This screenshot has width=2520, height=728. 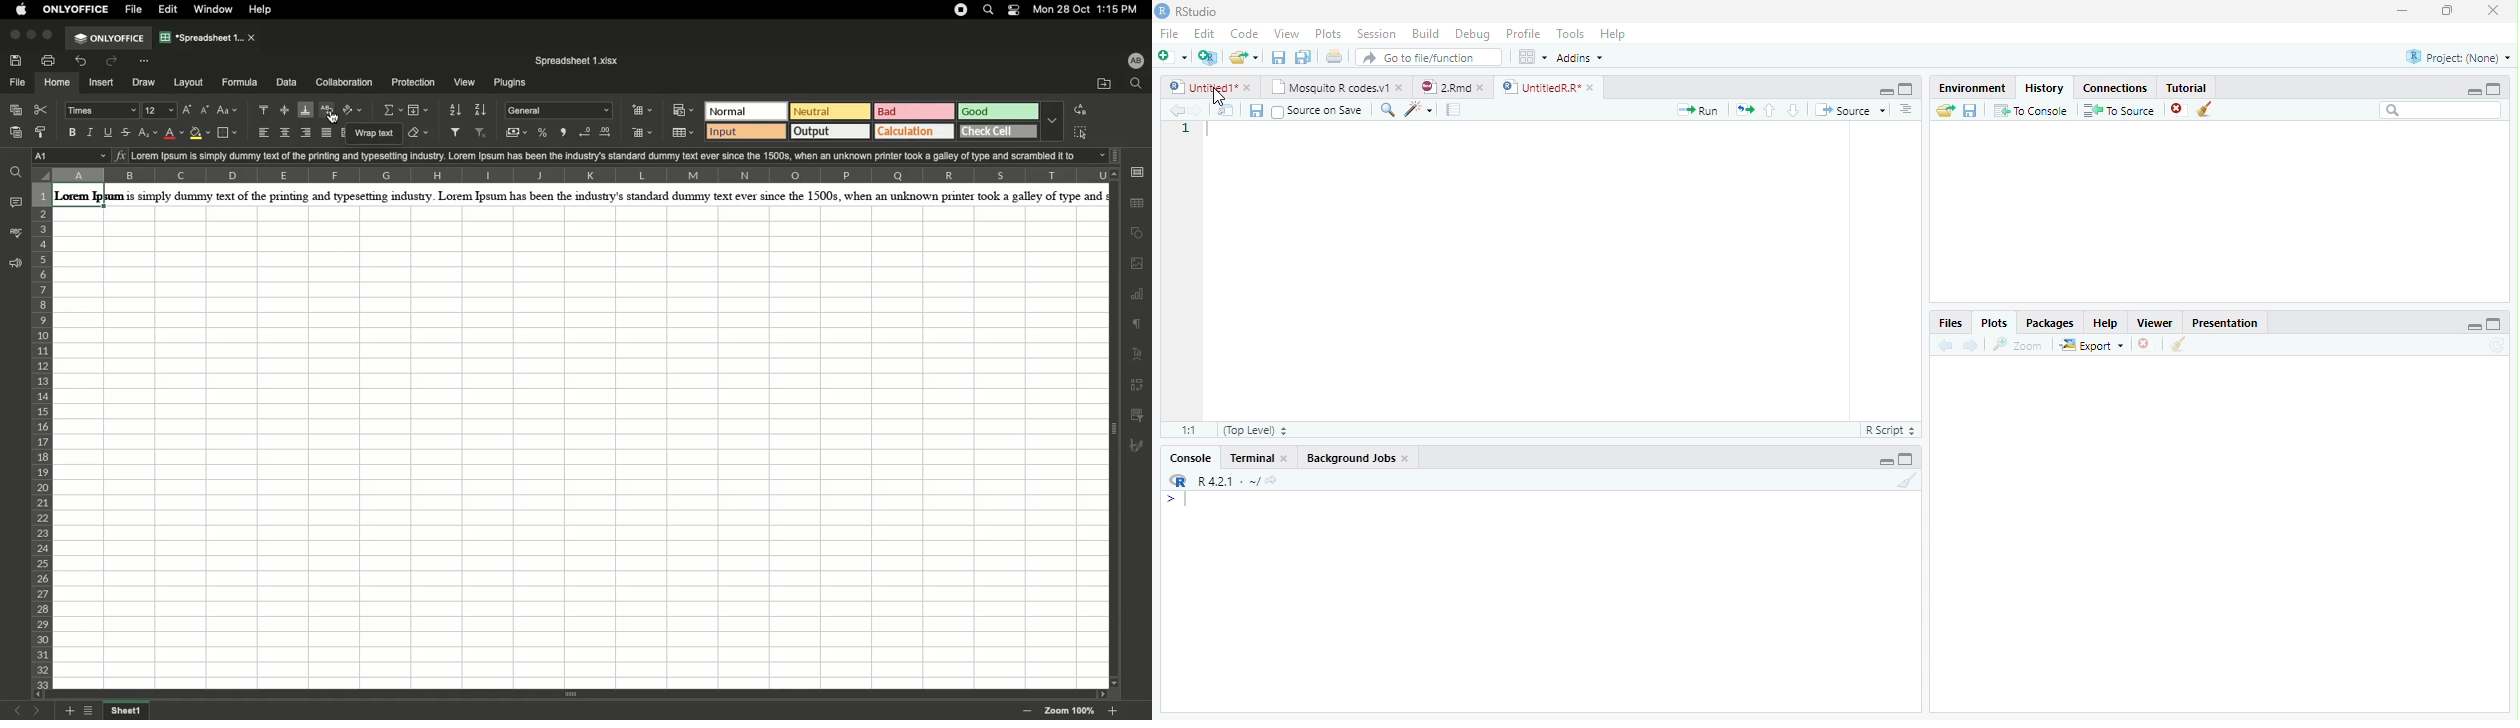 What do you see at coordinates (1137, 62) in the screenshot?
I see `User` at bounding box center [1137, 62].